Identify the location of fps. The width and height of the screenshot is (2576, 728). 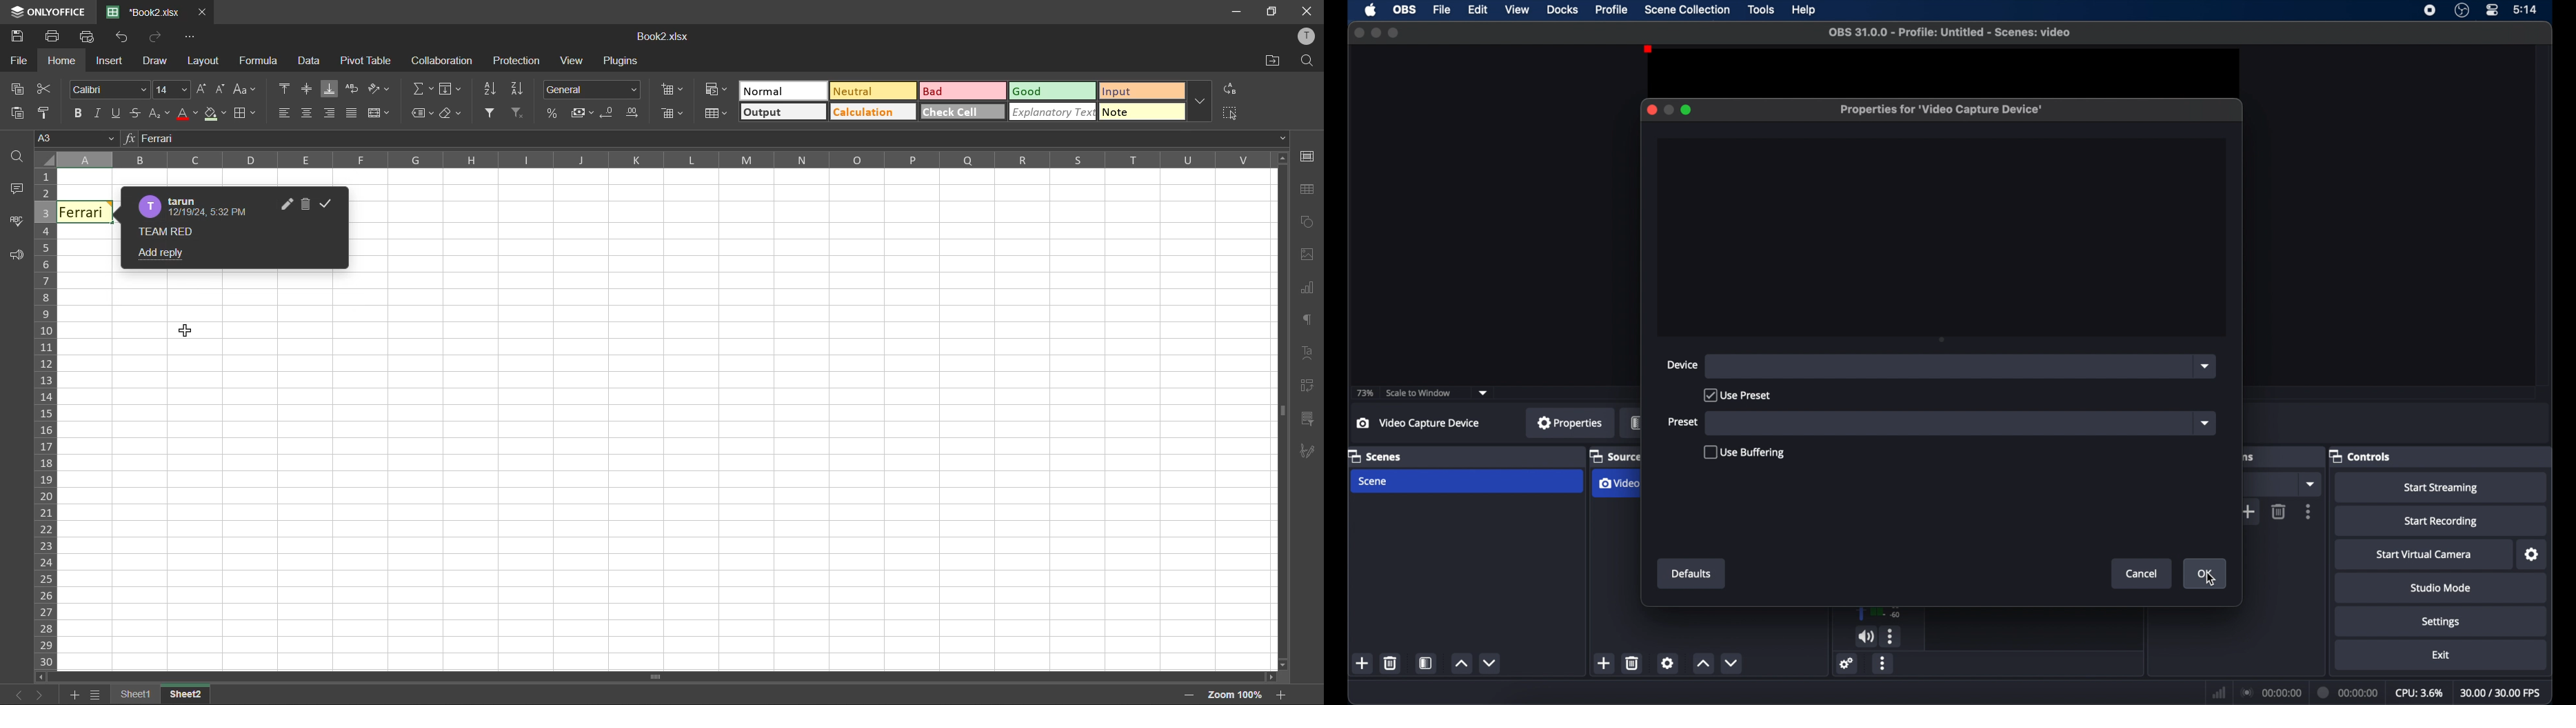
(2502, 693).